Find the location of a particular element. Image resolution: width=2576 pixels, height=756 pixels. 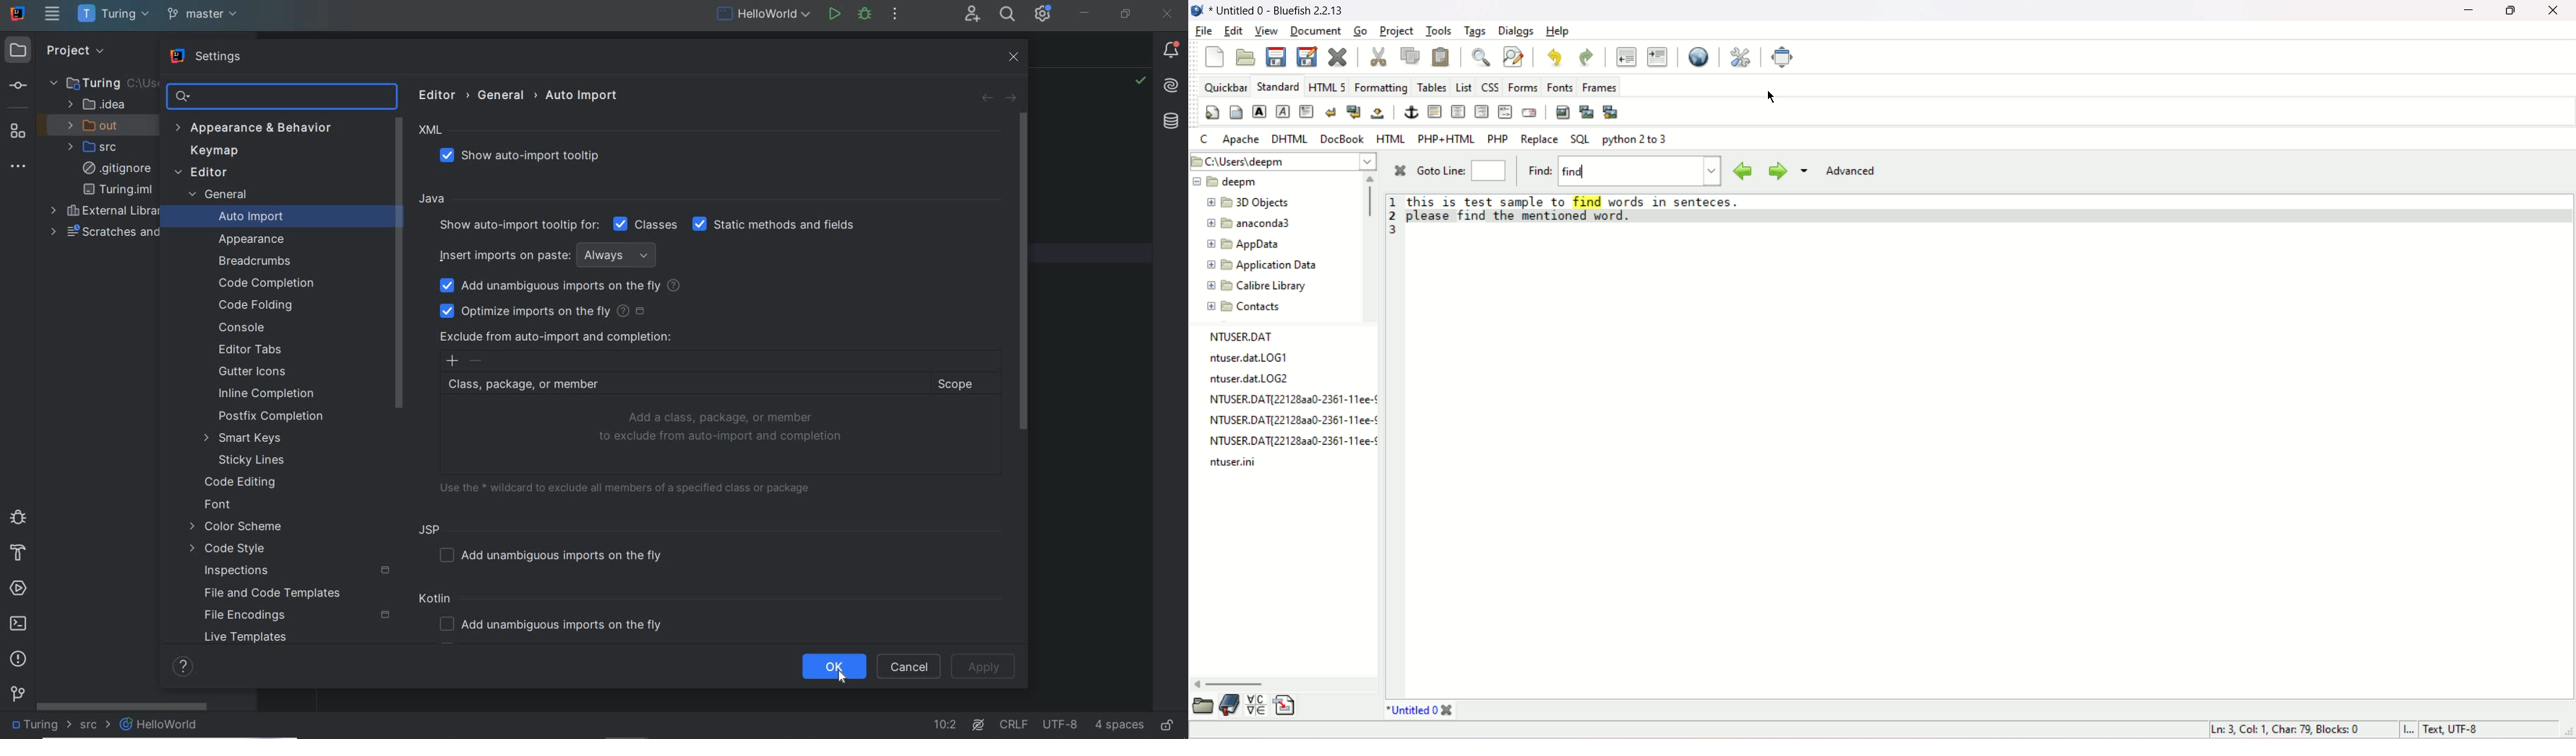

horizontal rule is located at coordinates (1434, 112).